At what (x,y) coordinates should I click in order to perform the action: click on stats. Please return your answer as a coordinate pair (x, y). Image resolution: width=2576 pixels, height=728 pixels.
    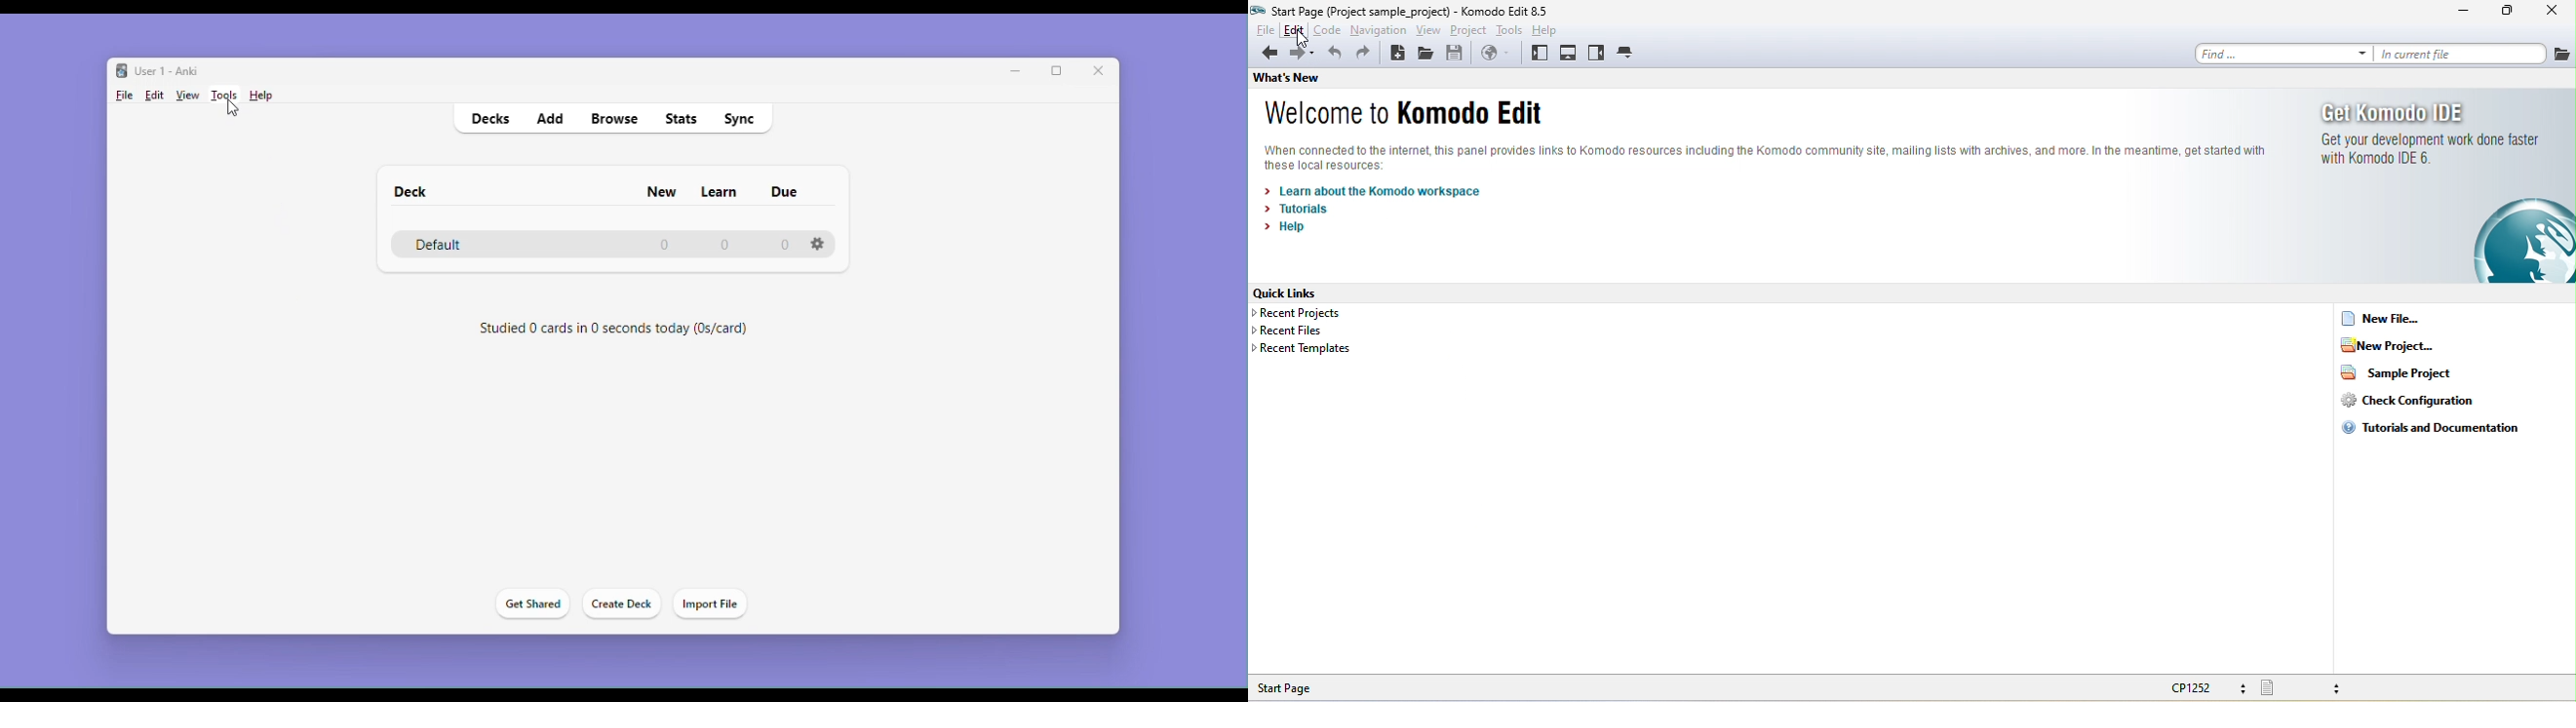
    Looking at the image, I should click on (682, 118).